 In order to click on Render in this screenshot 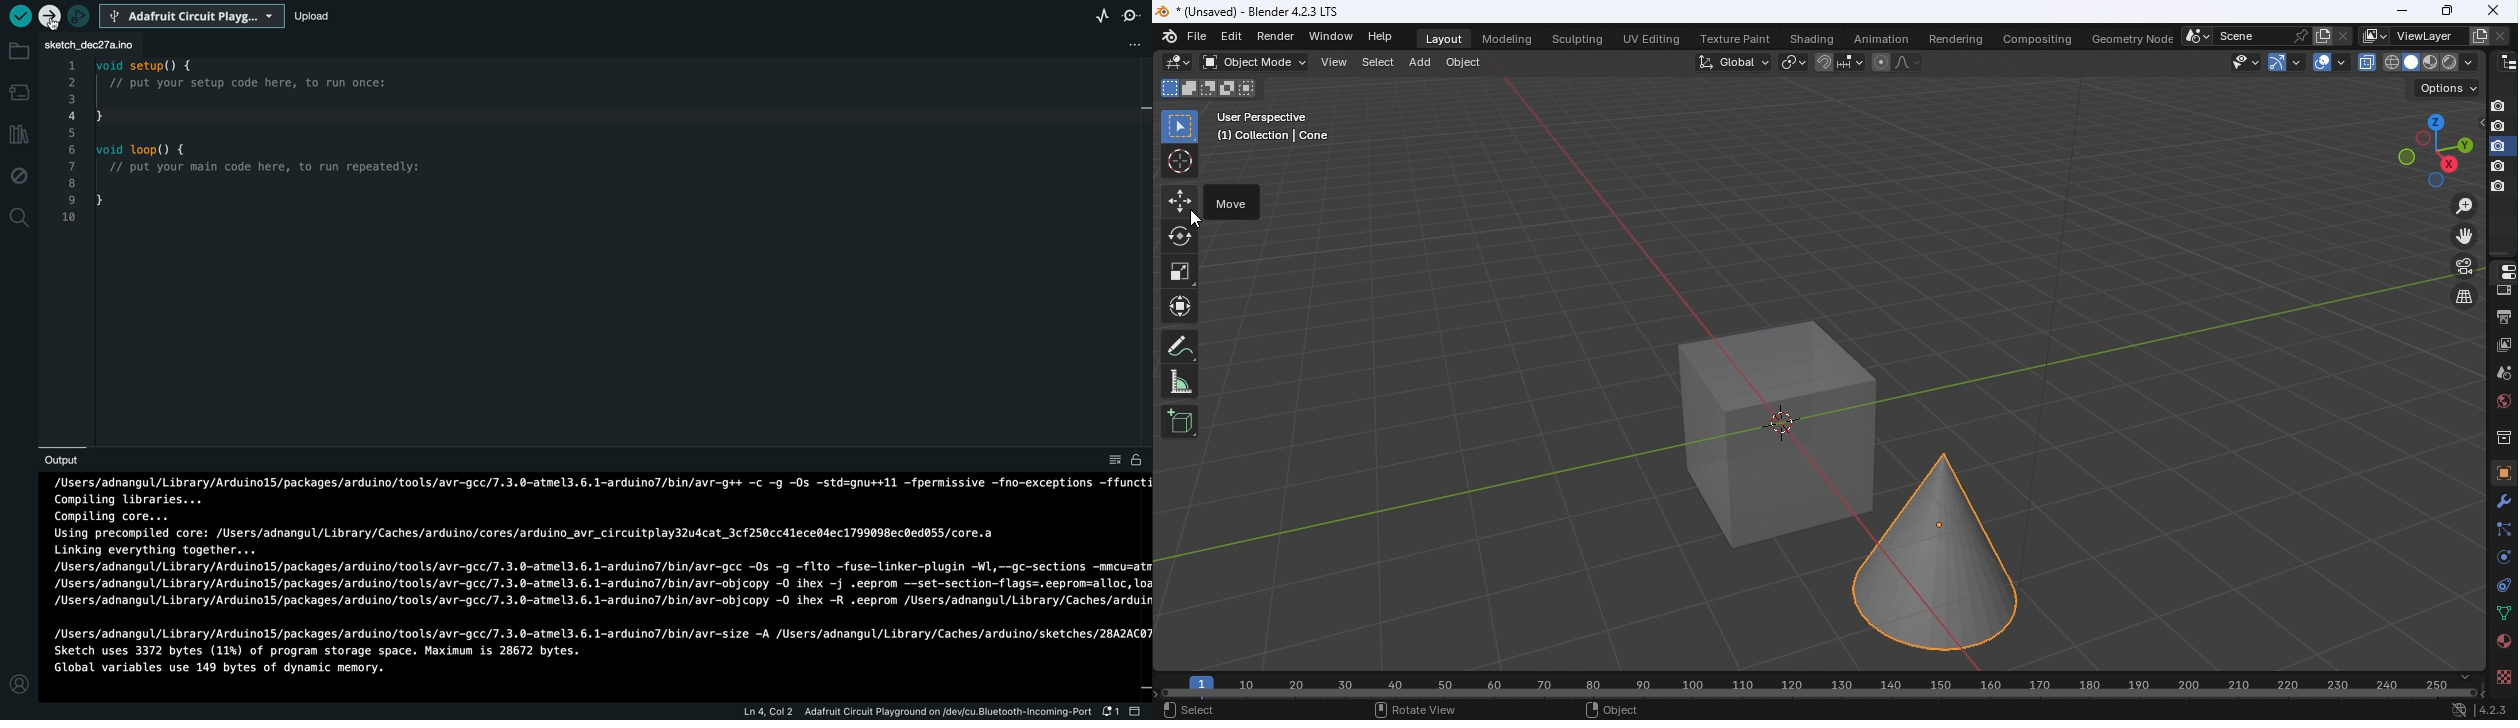, I will do `click(1279, 36)`.